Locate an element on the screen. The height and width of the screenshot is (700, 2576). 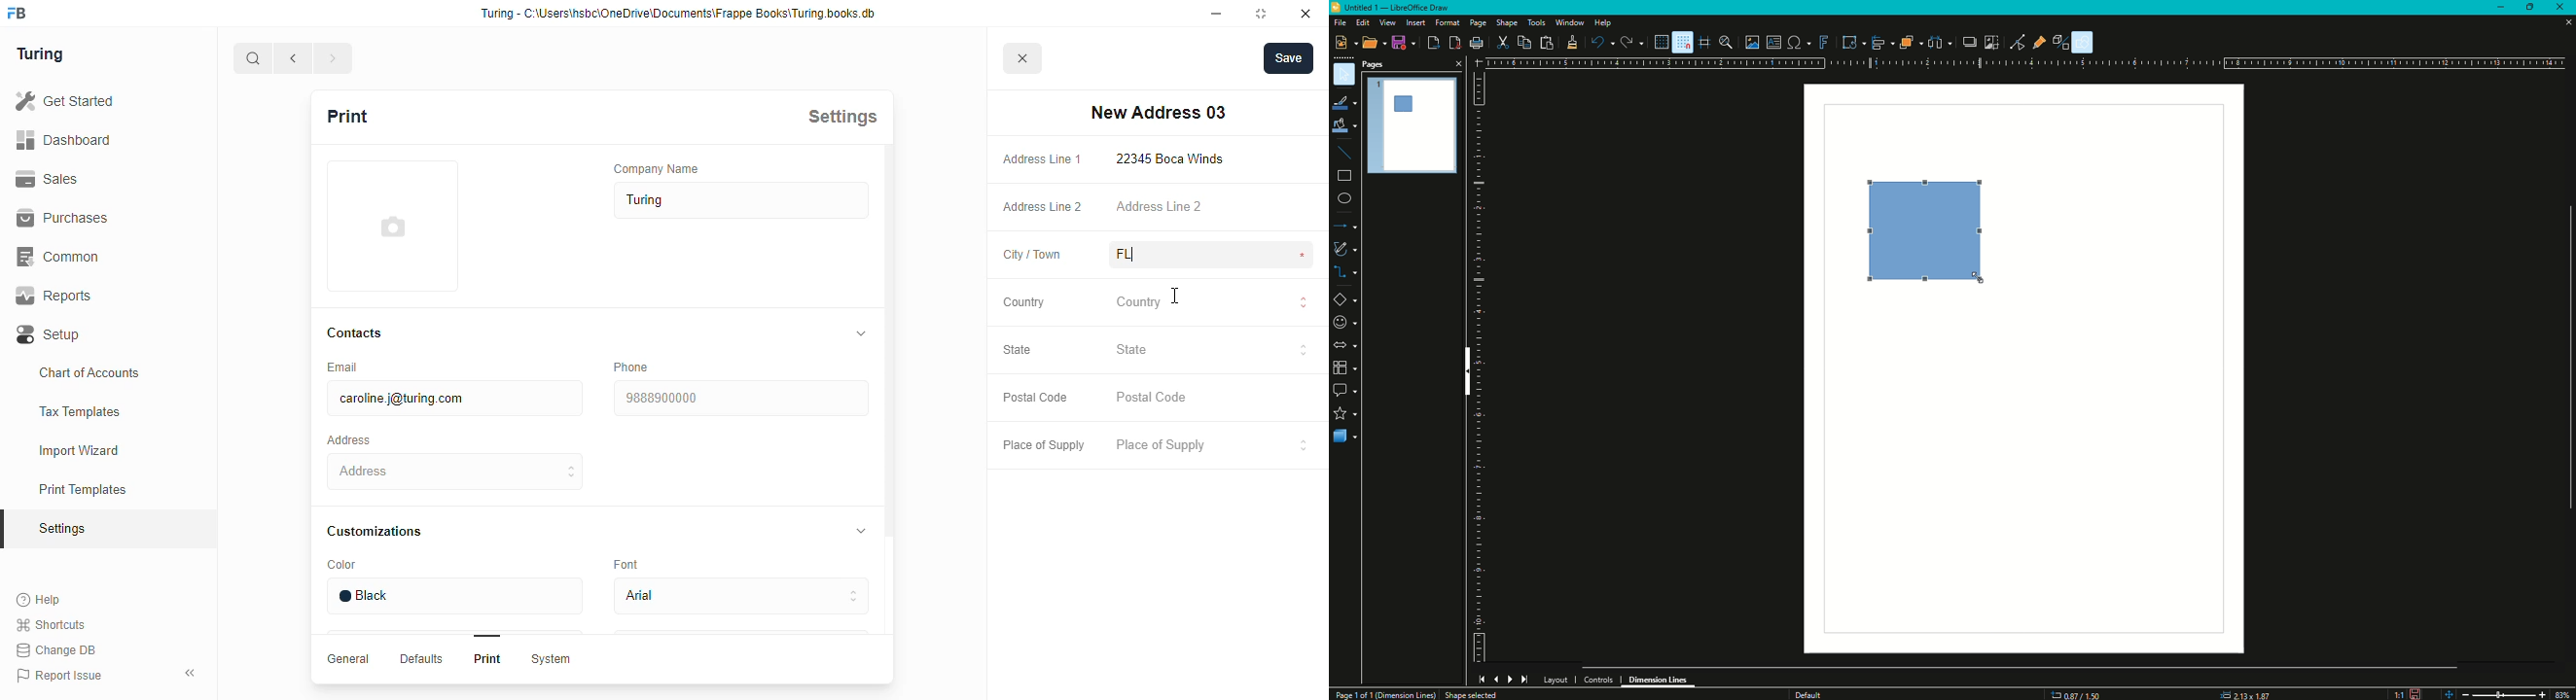
address is located at coordinates (456, 472).